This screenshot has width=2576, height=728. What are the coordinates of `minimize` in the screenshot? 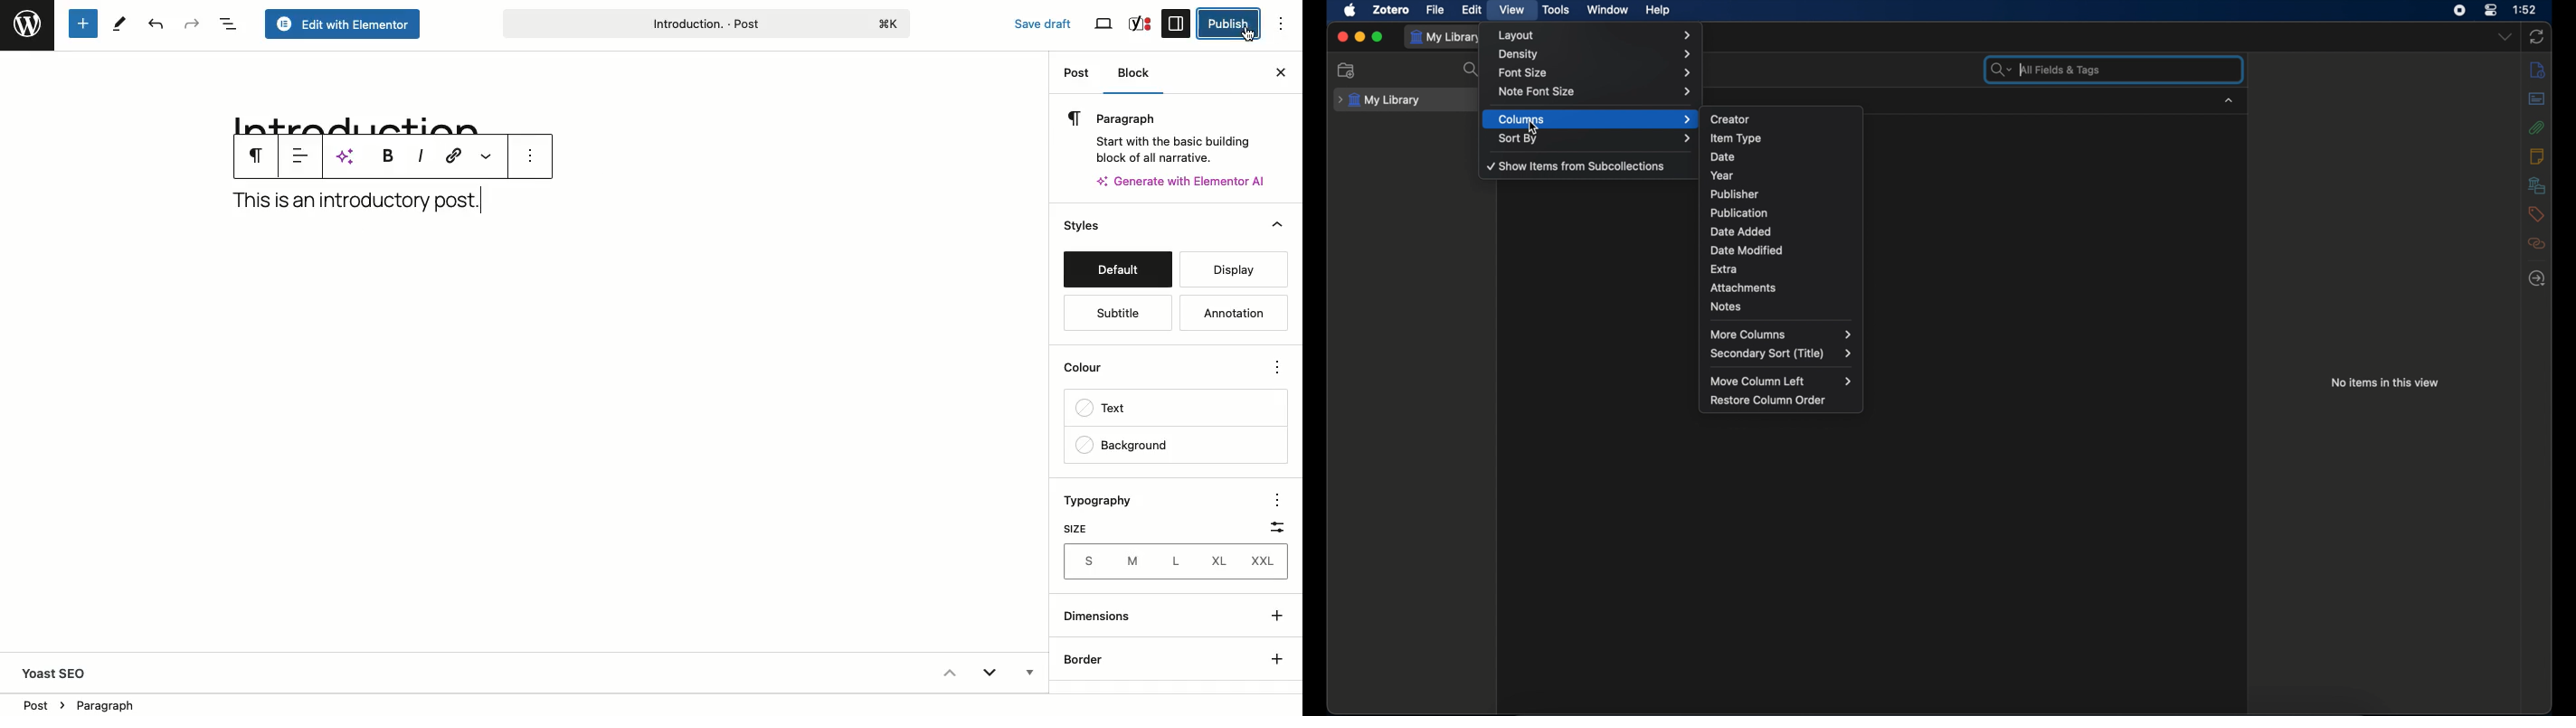 It's located at (1360, 36).